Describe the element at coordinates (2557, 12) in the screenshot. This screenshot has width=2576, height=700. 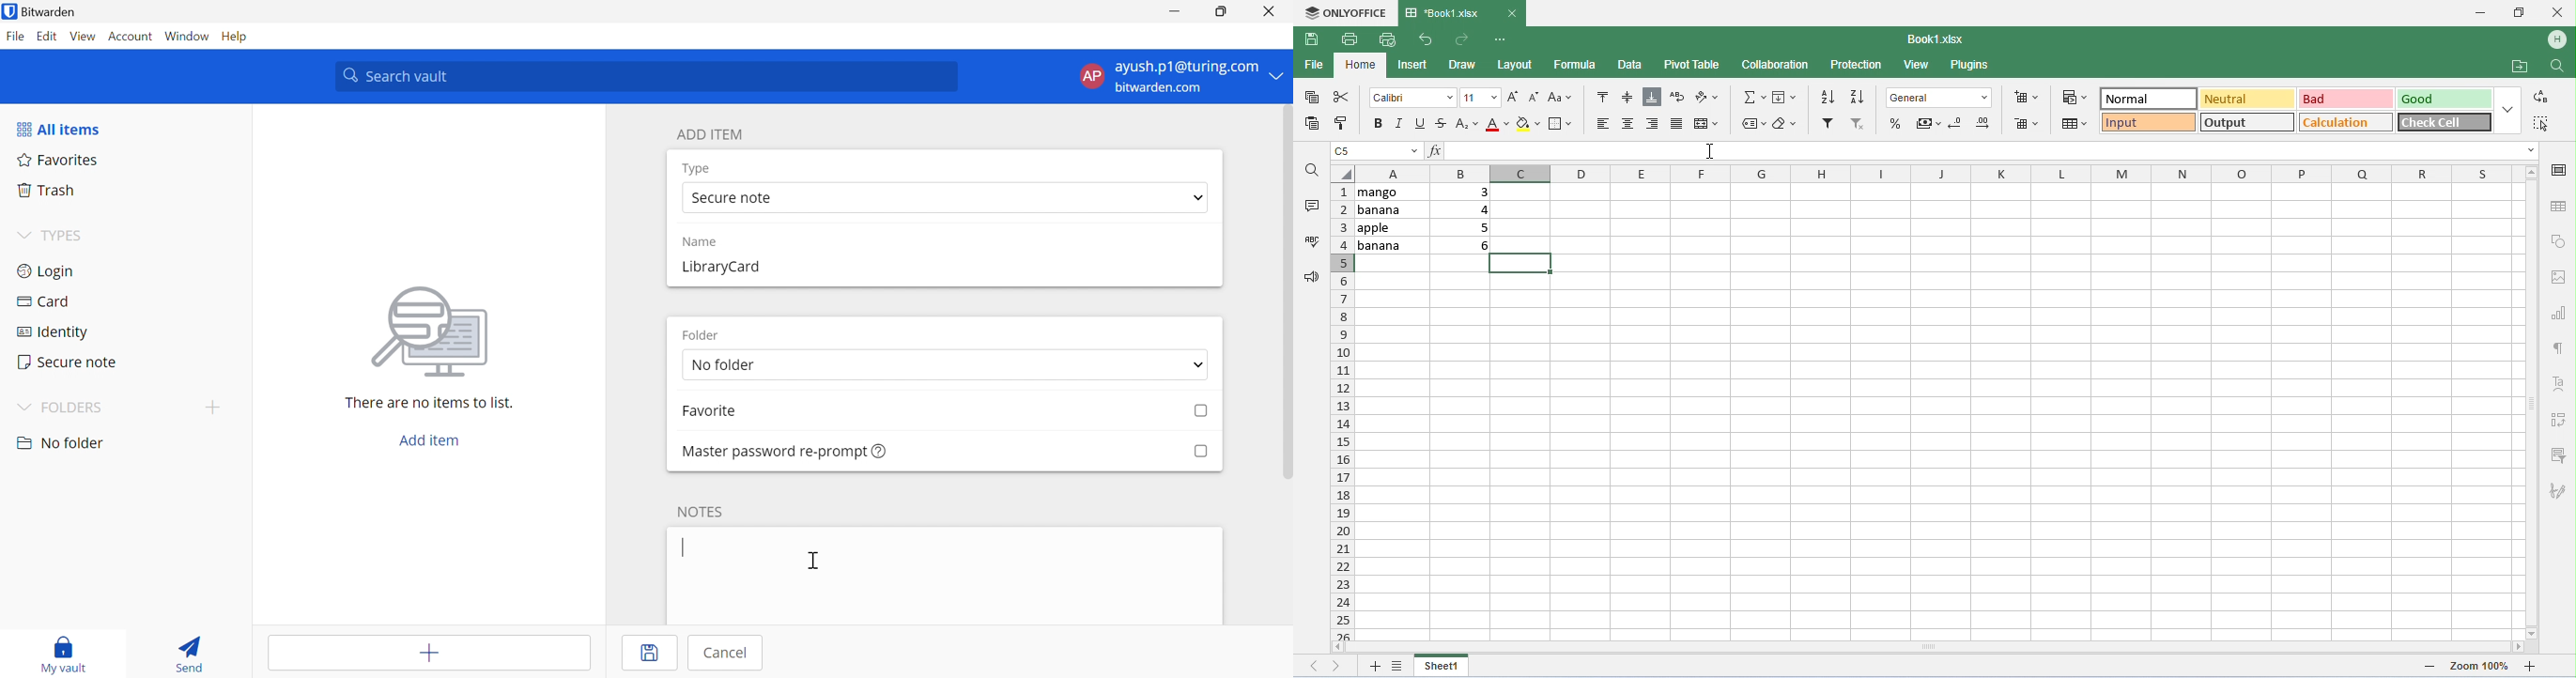
I see `close` at that location.